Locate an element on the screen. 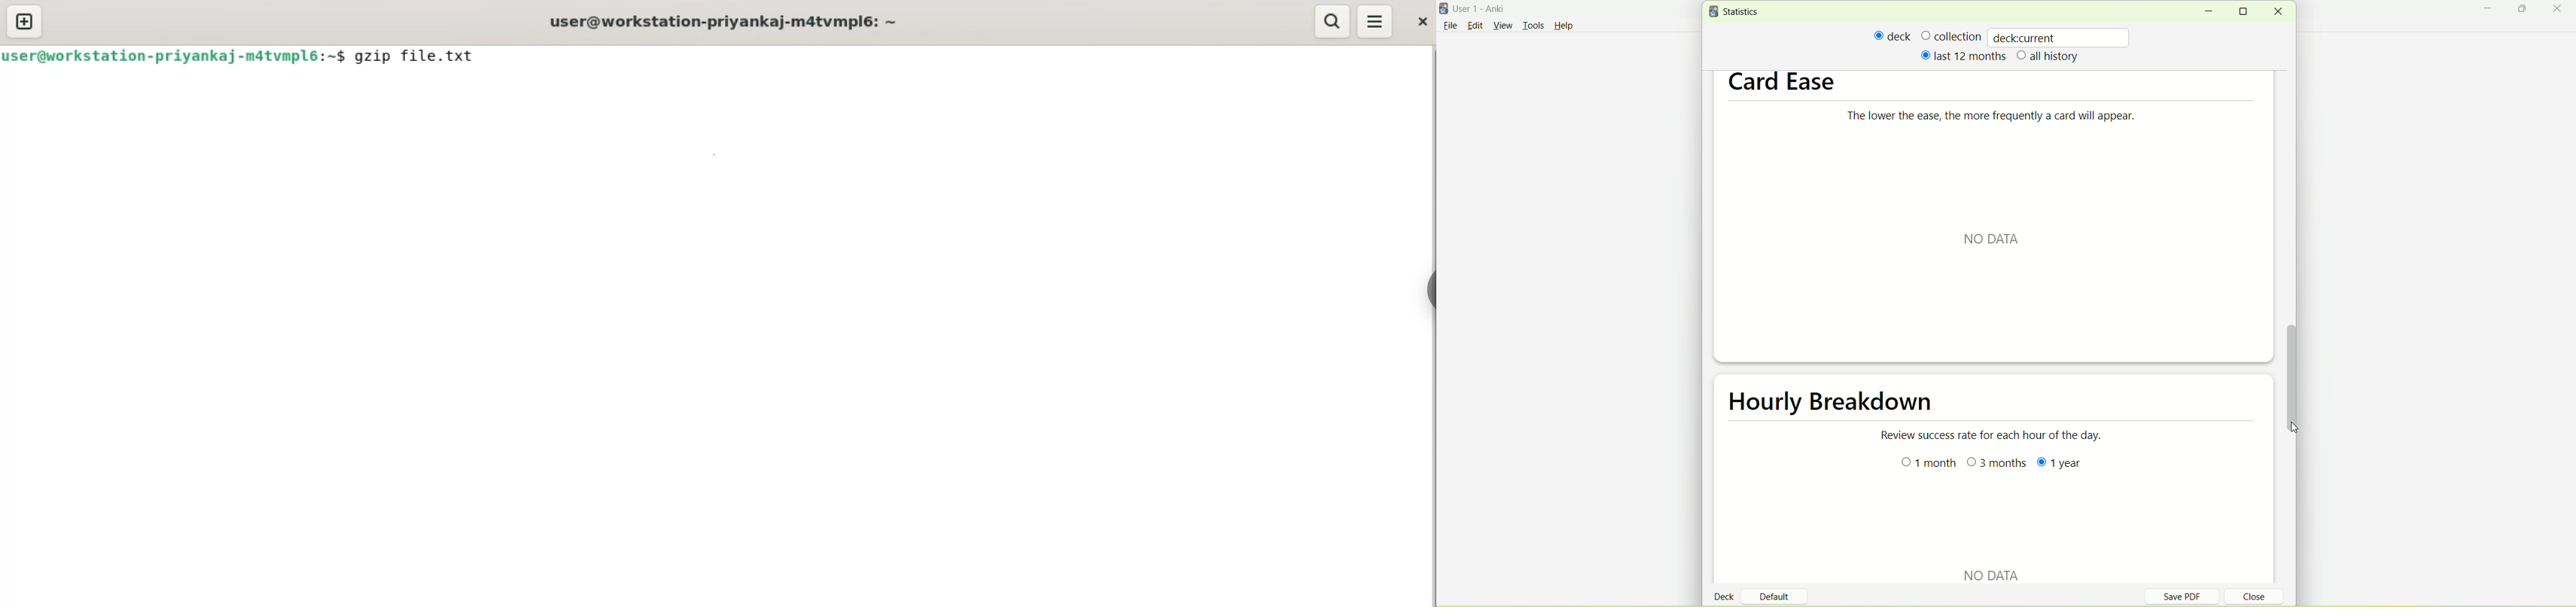  minimize is located at coordinates (2208, 12).